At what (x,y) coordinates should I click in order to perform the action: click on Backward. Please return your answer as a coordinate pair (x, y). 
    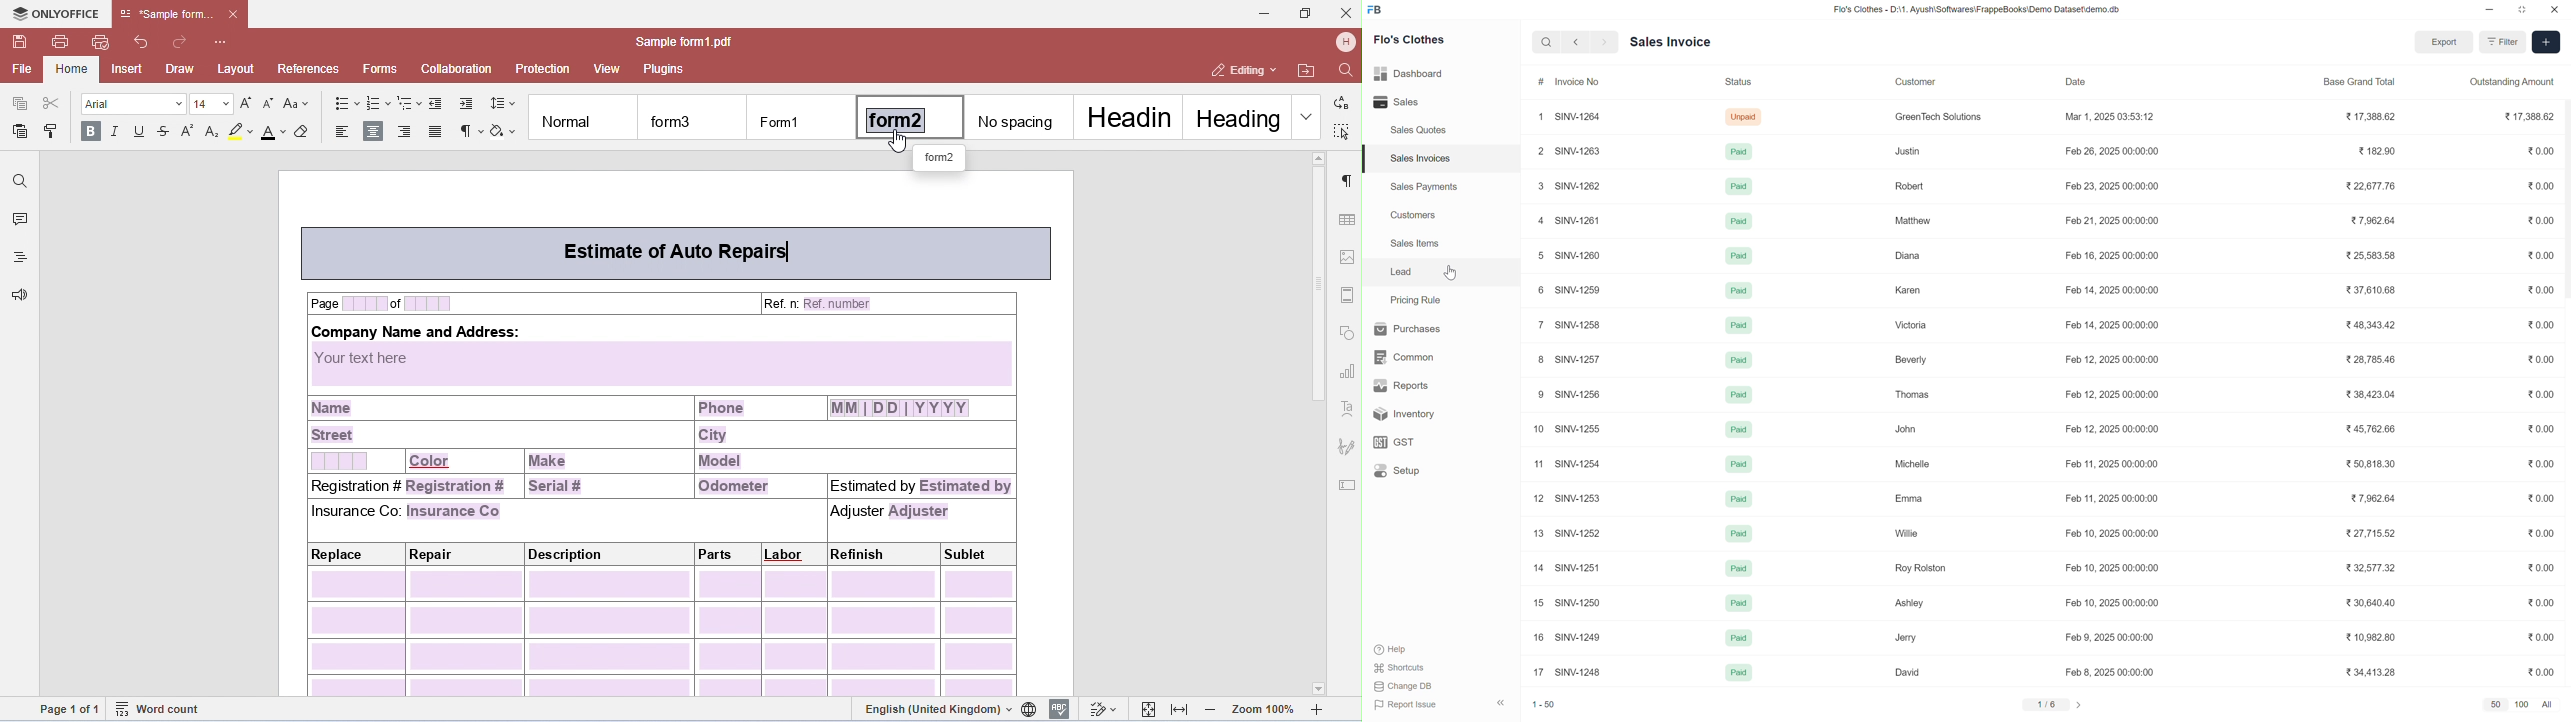
    Looking at the image, I should click on (1572, 41).